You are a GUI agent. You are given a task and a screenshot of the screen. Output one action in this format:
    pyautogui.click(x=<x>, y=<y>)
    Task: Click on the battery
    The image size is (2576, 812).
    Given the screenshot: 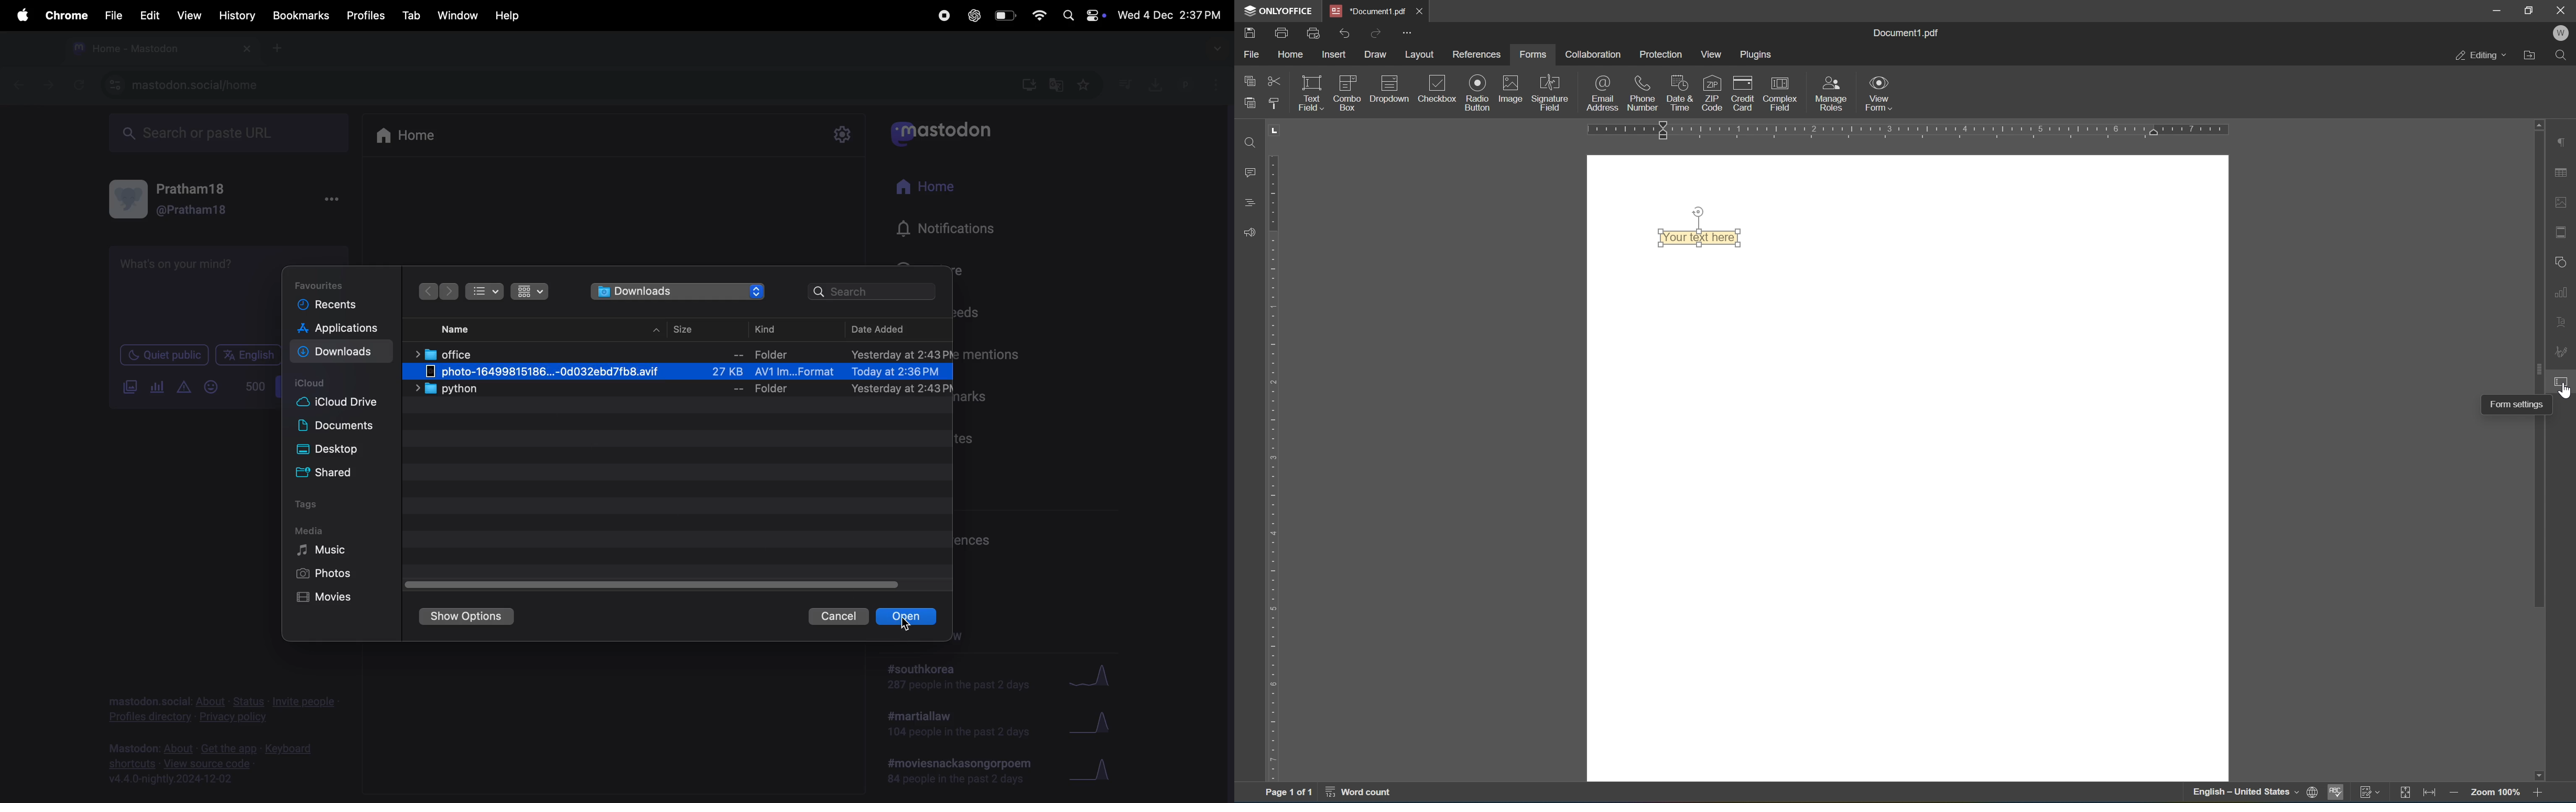 What is the action you would take?
    pyautogui.click(x=1003, y=16)
    